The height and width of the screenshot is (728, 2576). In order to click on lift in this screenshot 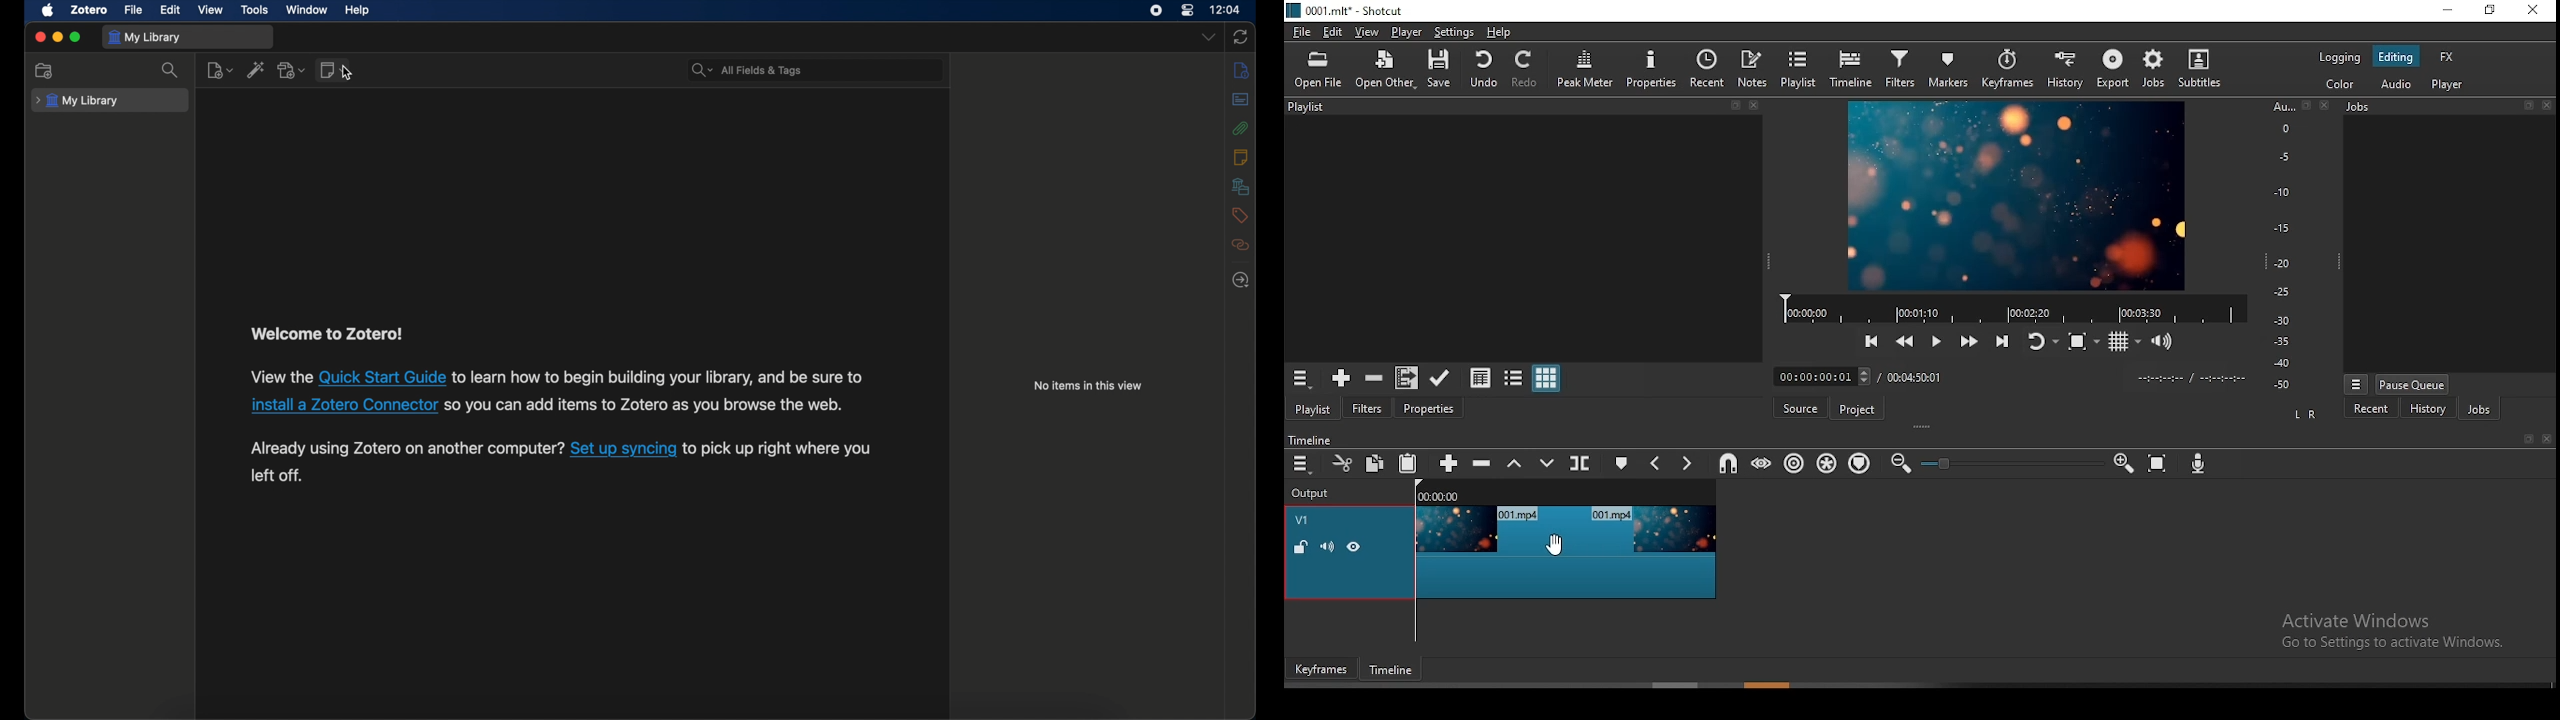, I will do `click(1517, 465)`.